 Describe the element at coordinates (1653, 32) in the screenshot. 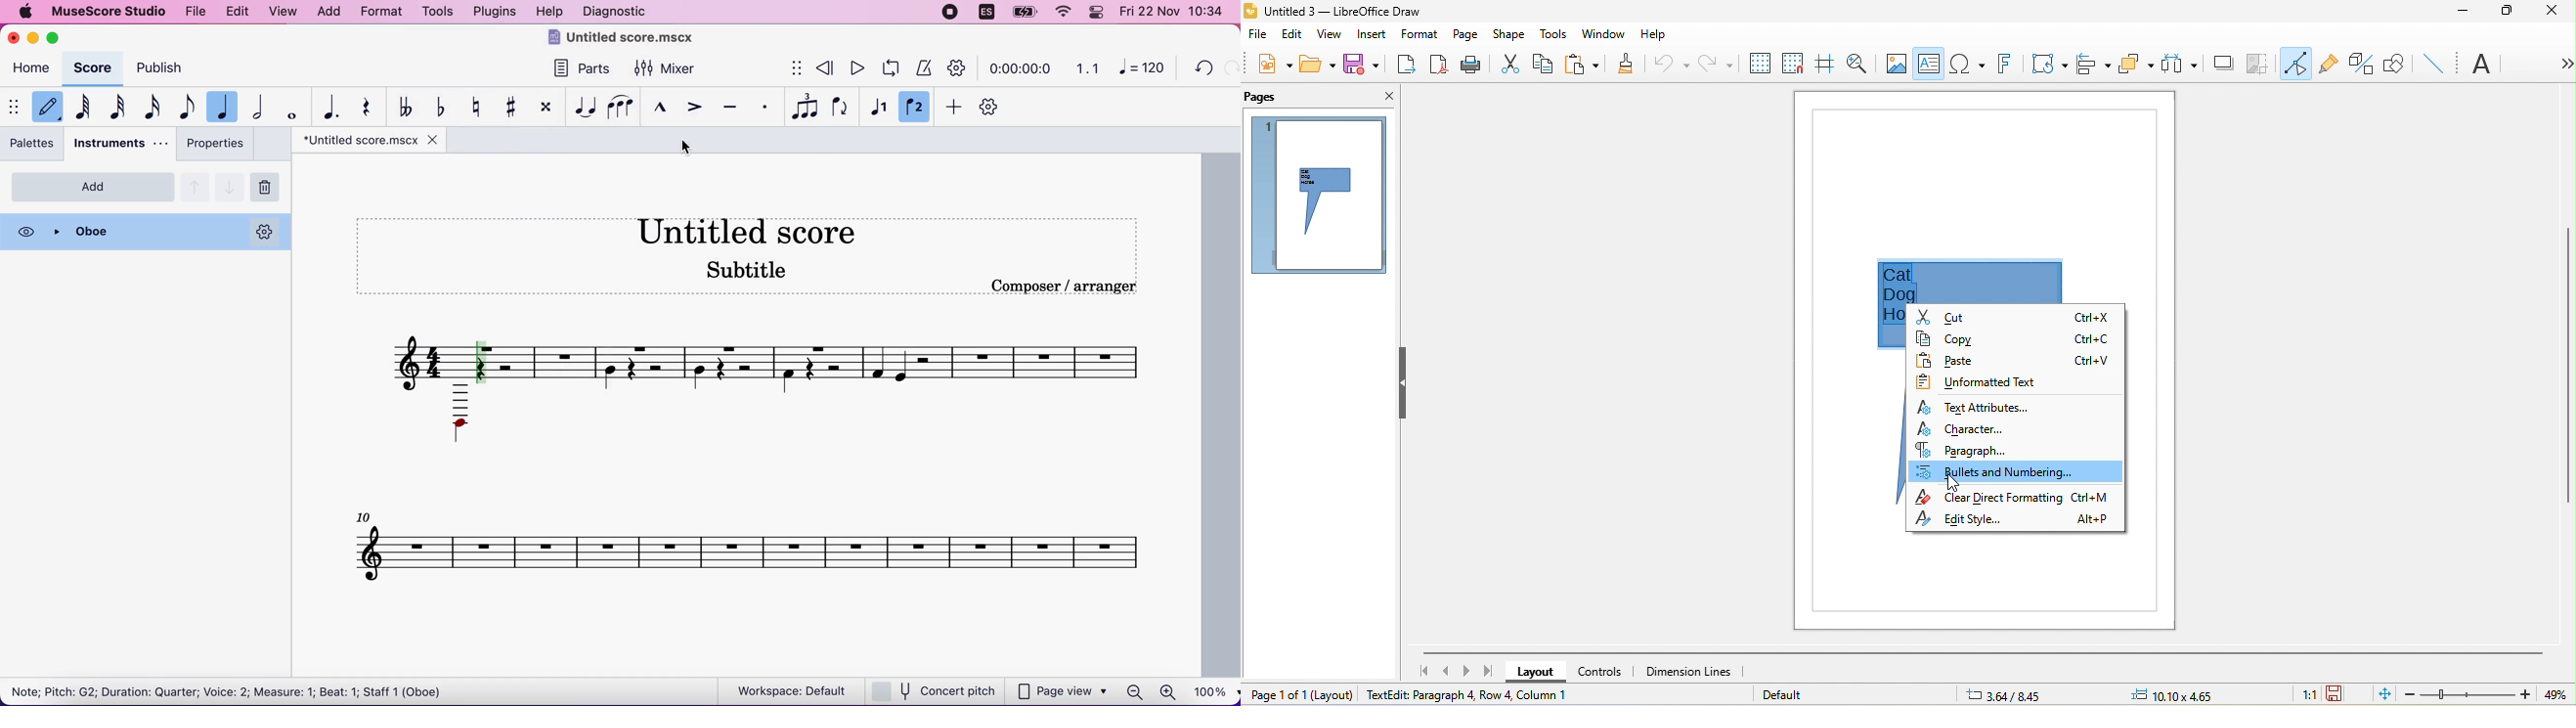

I see `help` at that location.